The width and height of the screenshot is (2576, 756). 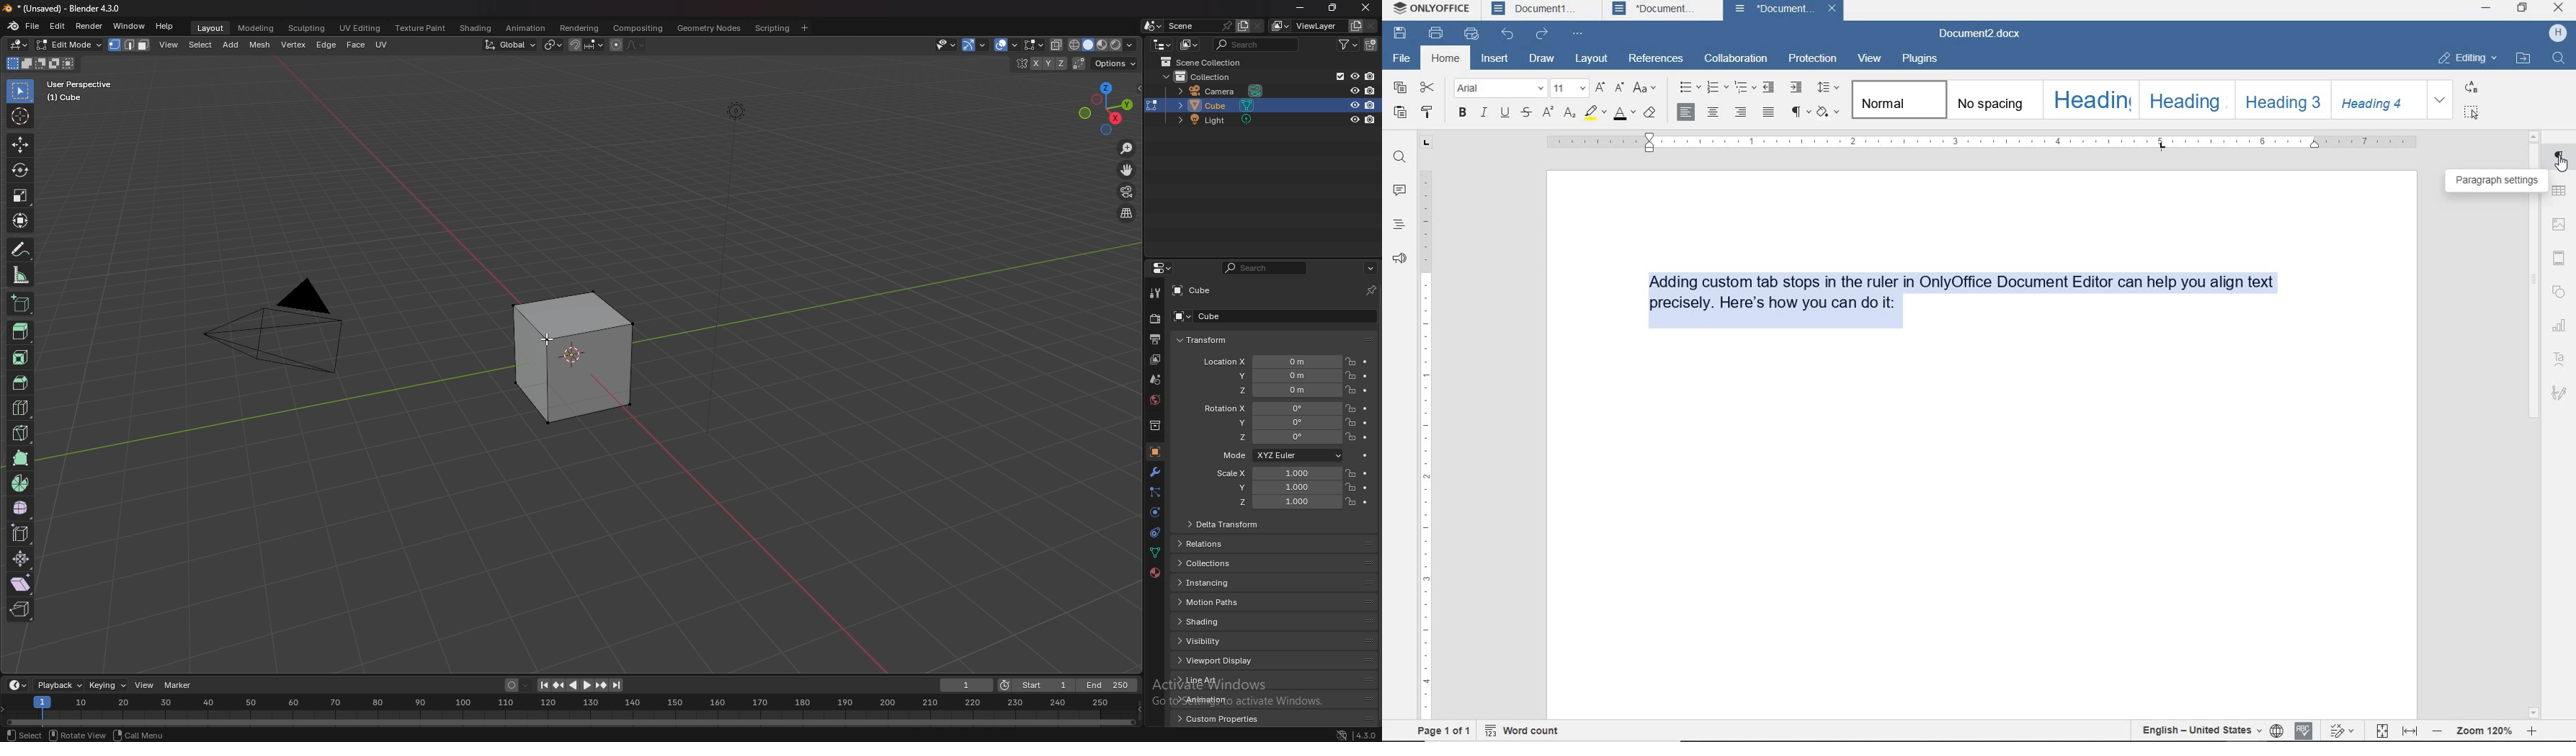 I want to click on restore down, so click(x=2524, y=7).